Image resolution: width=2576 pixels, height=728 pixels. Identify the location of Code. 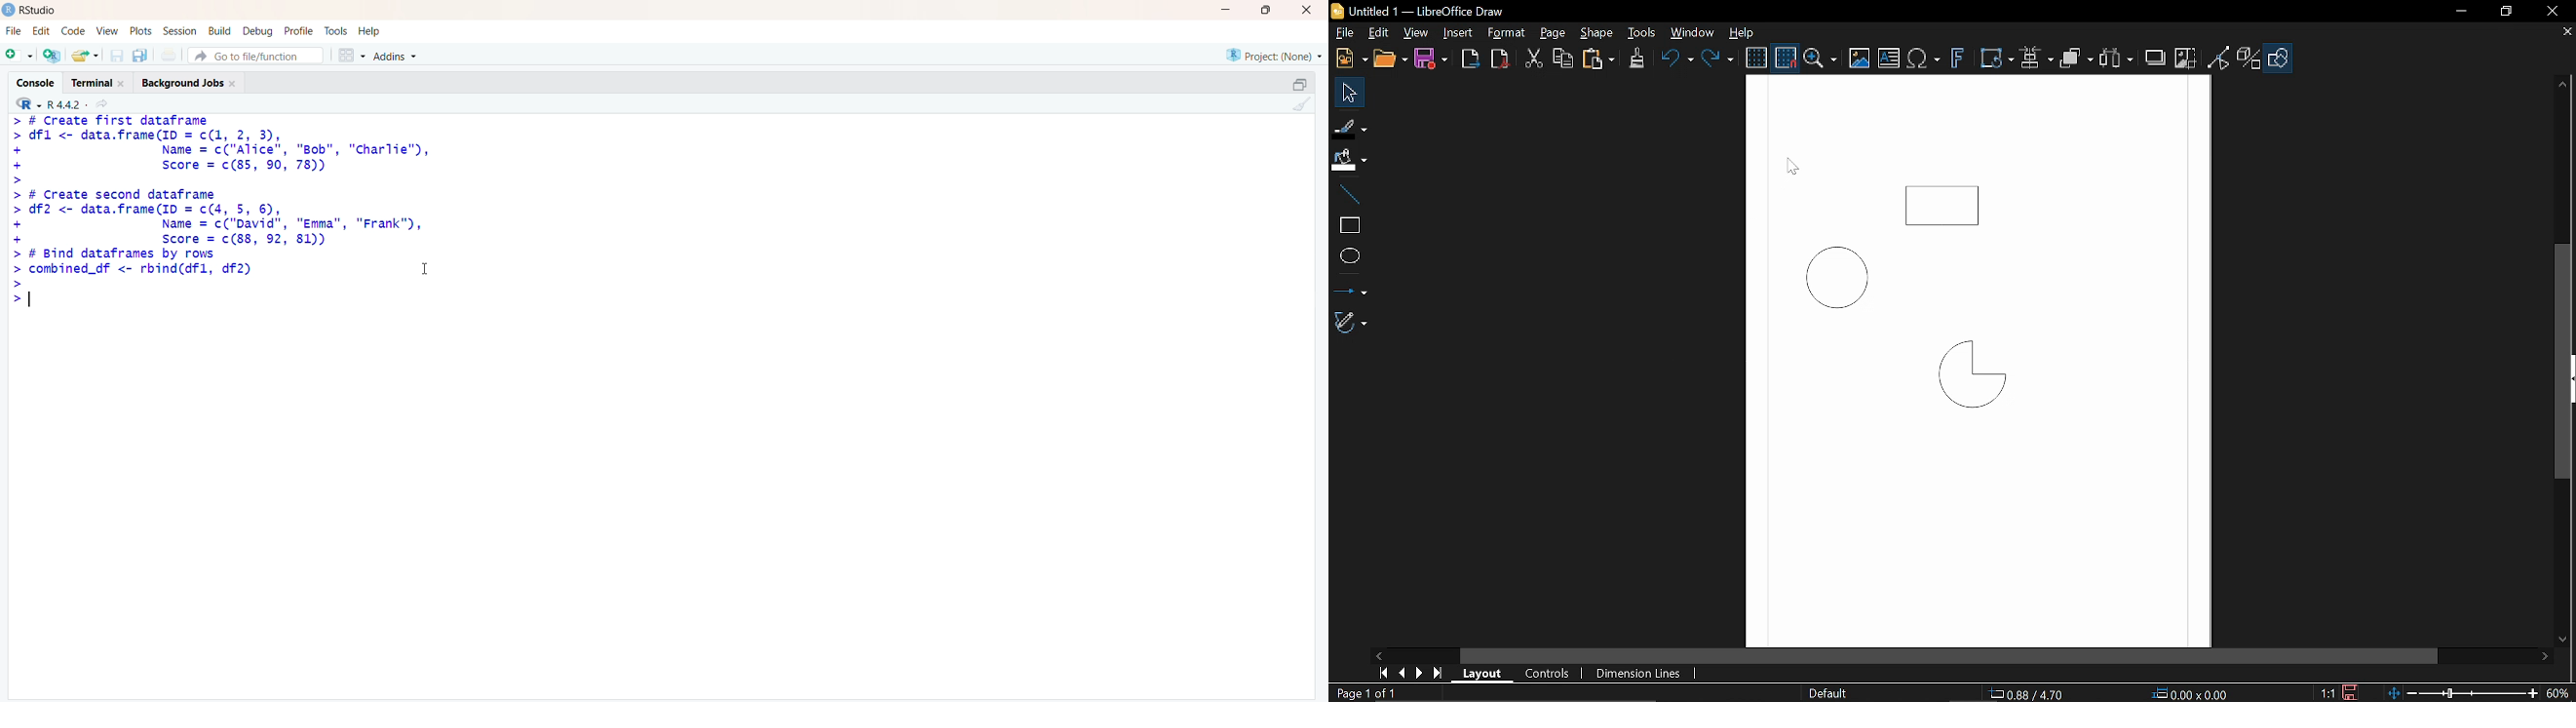
(73, 30).